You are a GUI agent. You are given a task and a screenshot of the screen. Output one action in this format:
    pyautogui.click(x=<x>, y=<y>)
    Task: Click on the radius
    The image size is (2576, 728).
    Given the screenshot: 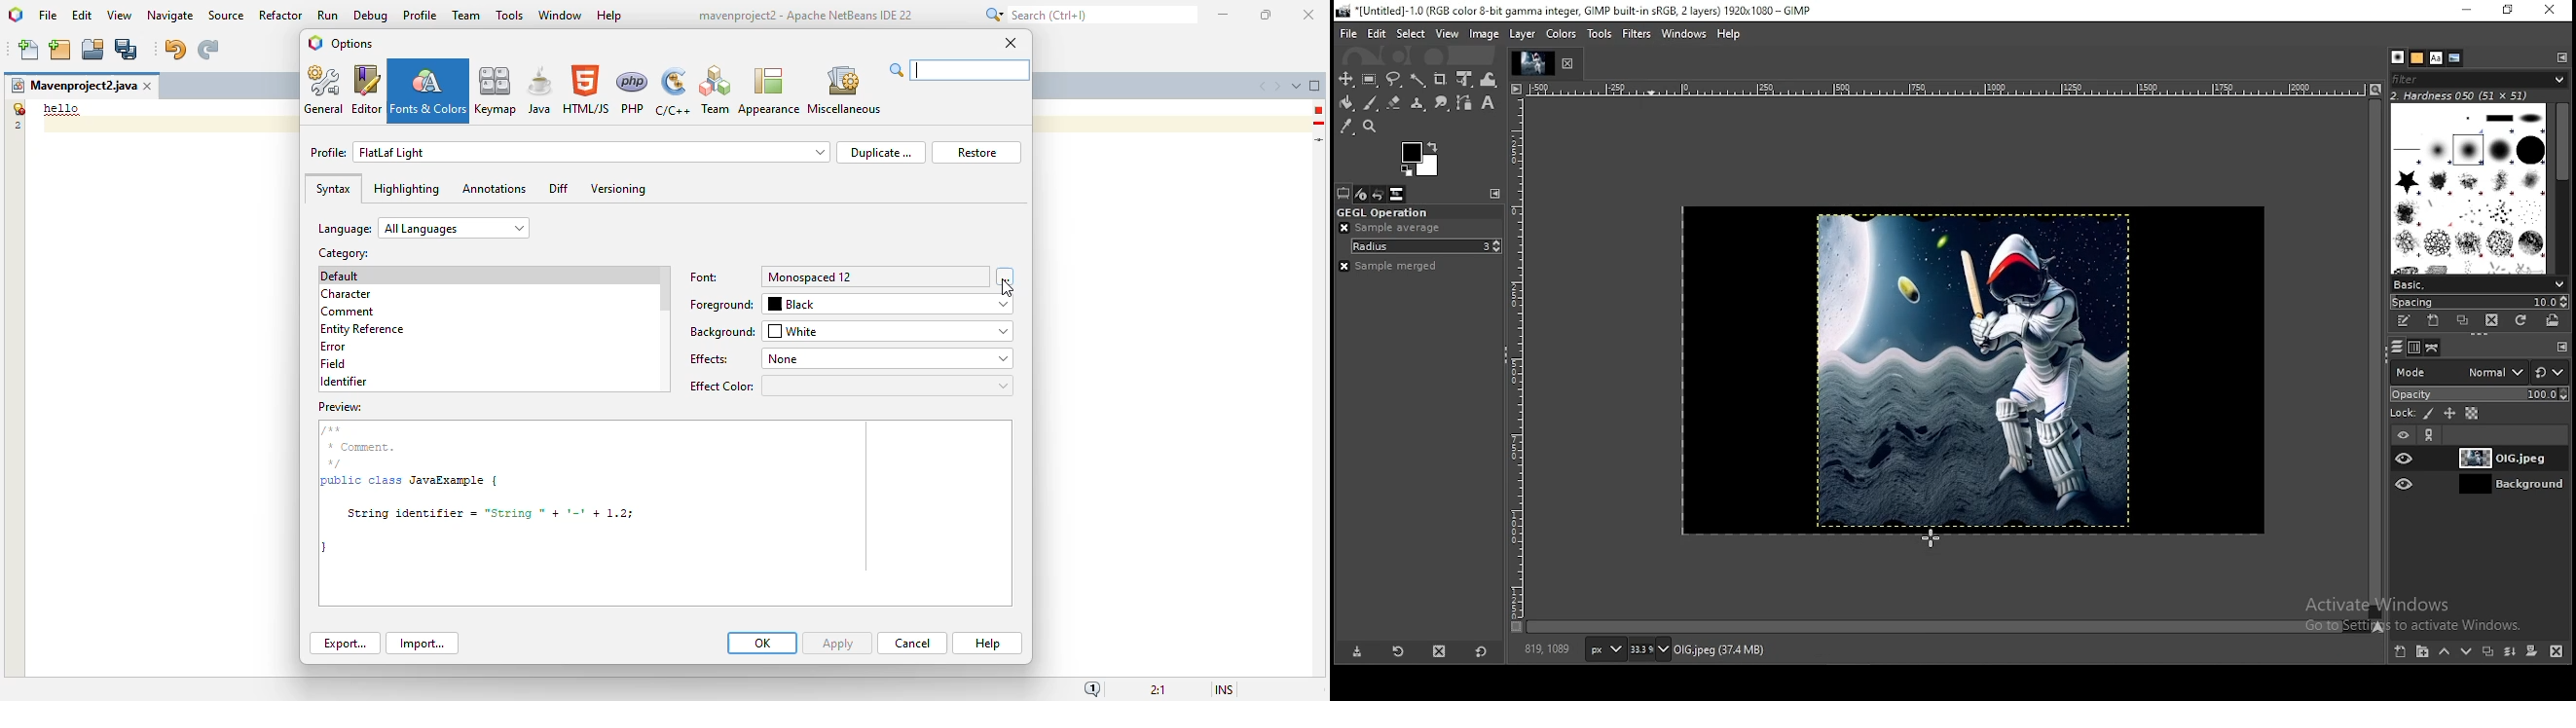 What is the action you would take?
    pyautogui.click(x=1427, y=246)
    